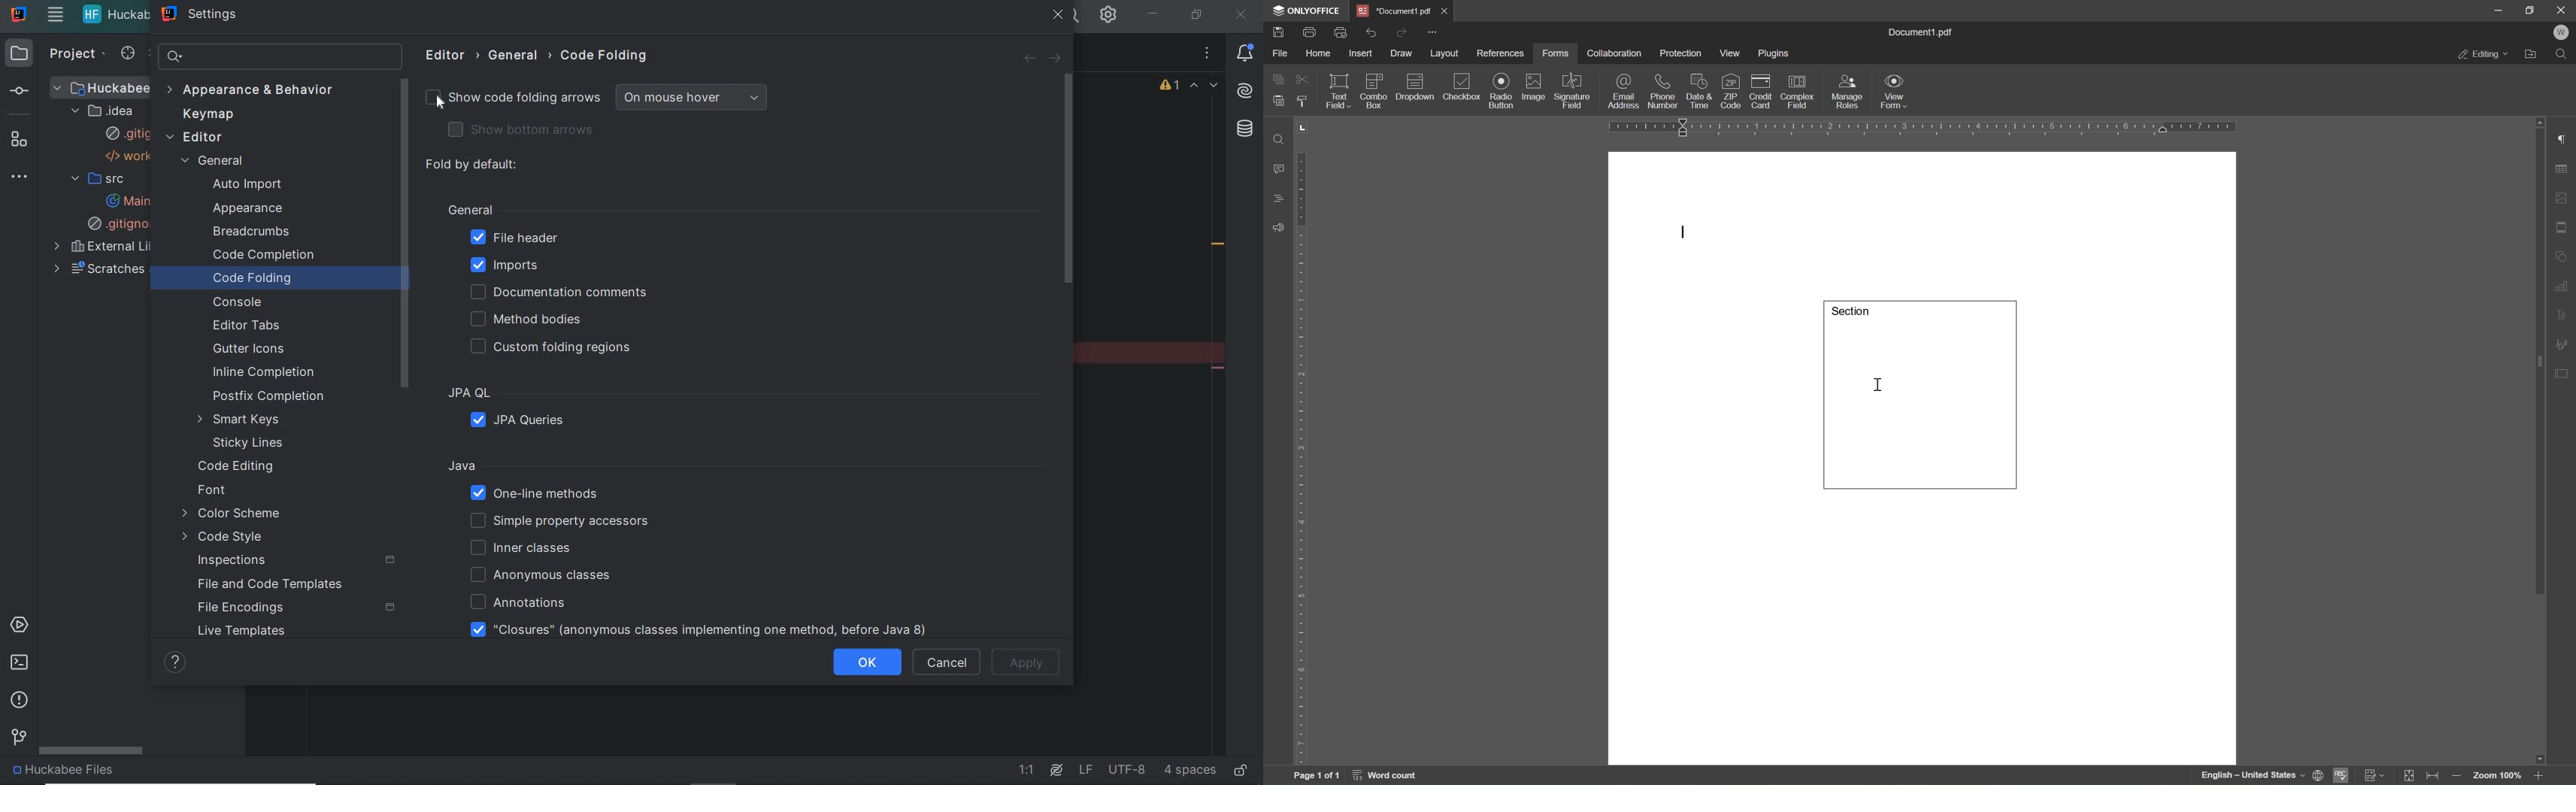 This screenshot has width=2576, height=812. What do you see at coordinates (2564, 285) in the screenshot?
I see `chart settings` at bounding box center [2564, 285].